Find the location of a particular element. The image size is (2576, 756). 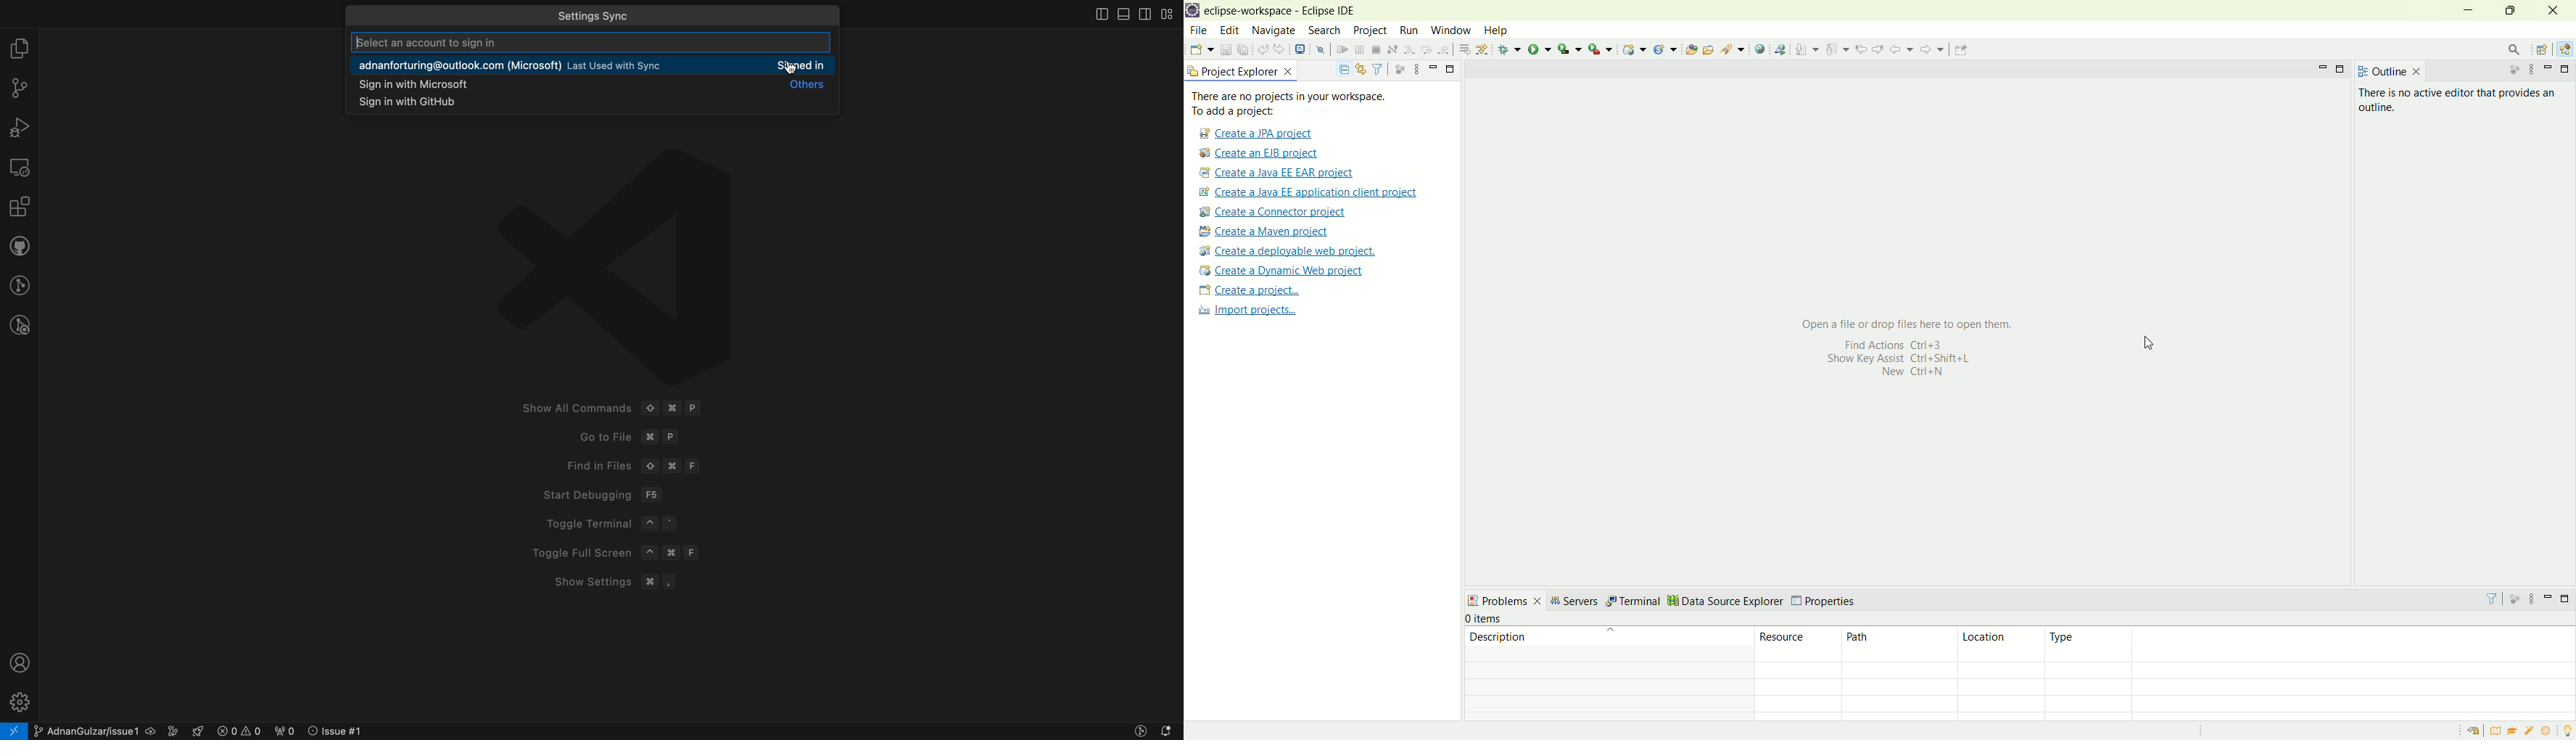

focus on active task is located at coordinates (1399, 67).